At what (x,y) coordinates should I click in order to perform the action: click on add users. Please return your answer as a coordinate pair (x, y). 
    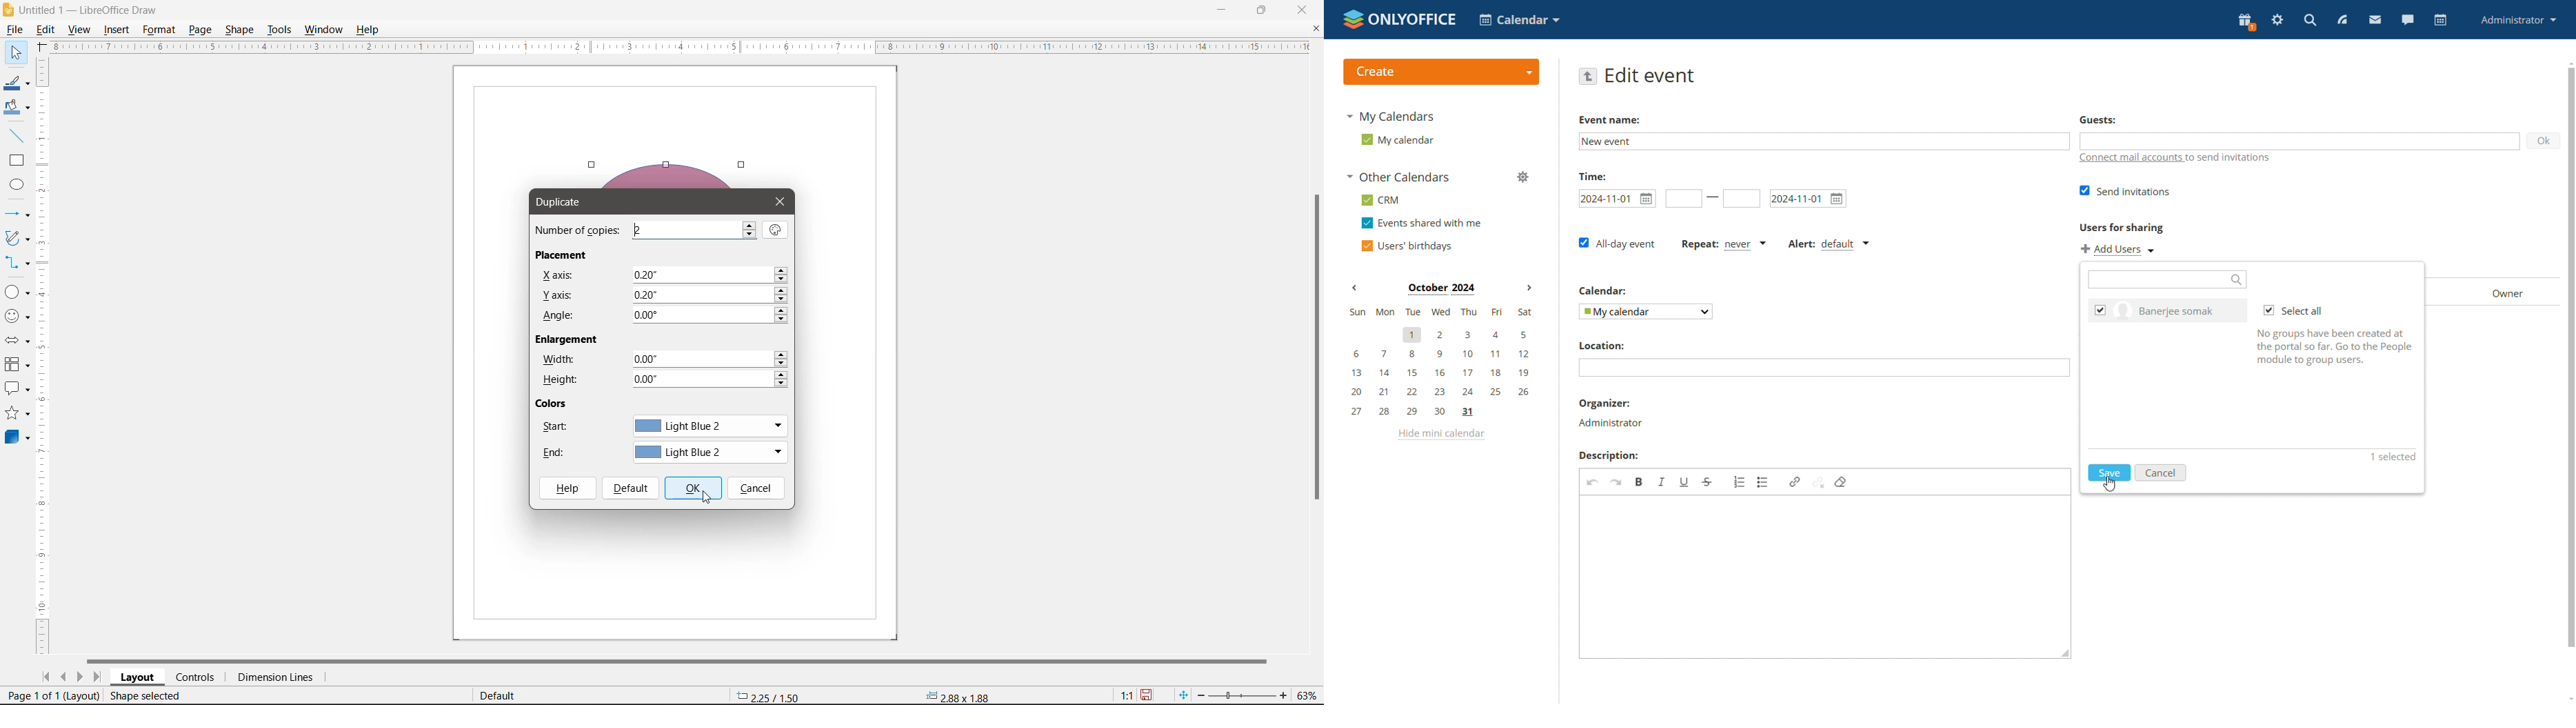
    Looking at the image, I should click on (2119, 249).